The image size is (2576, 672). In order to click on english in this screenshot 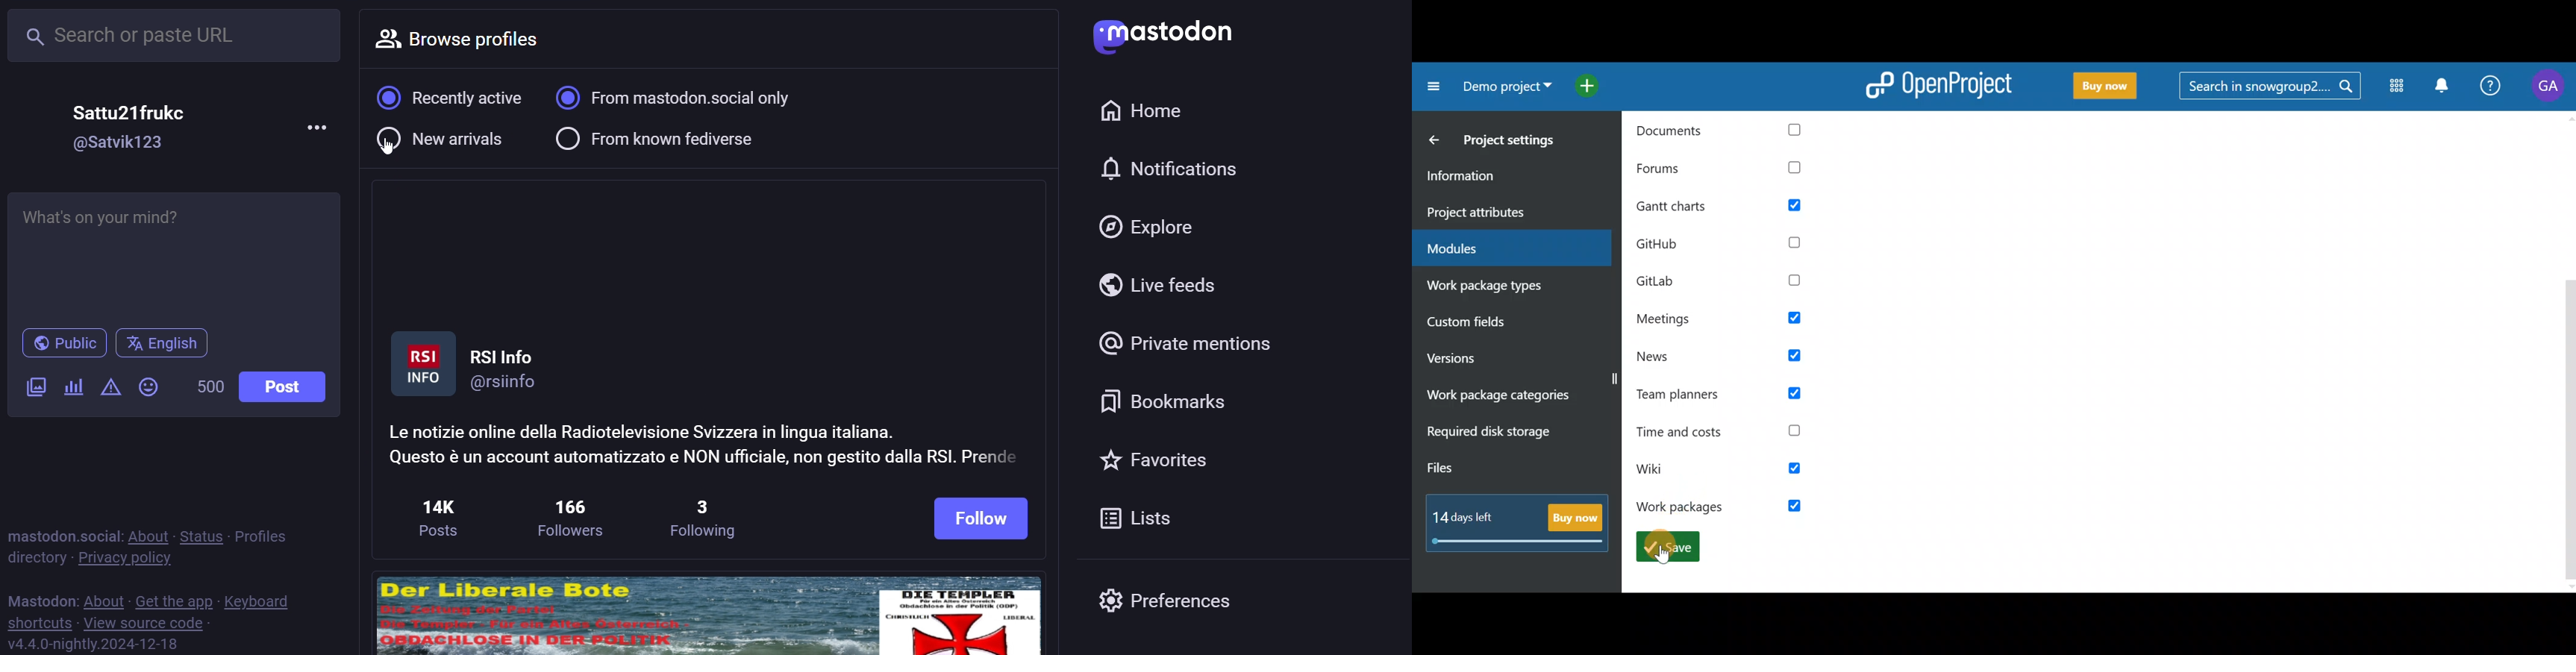, I will do `click(163, 345)`.